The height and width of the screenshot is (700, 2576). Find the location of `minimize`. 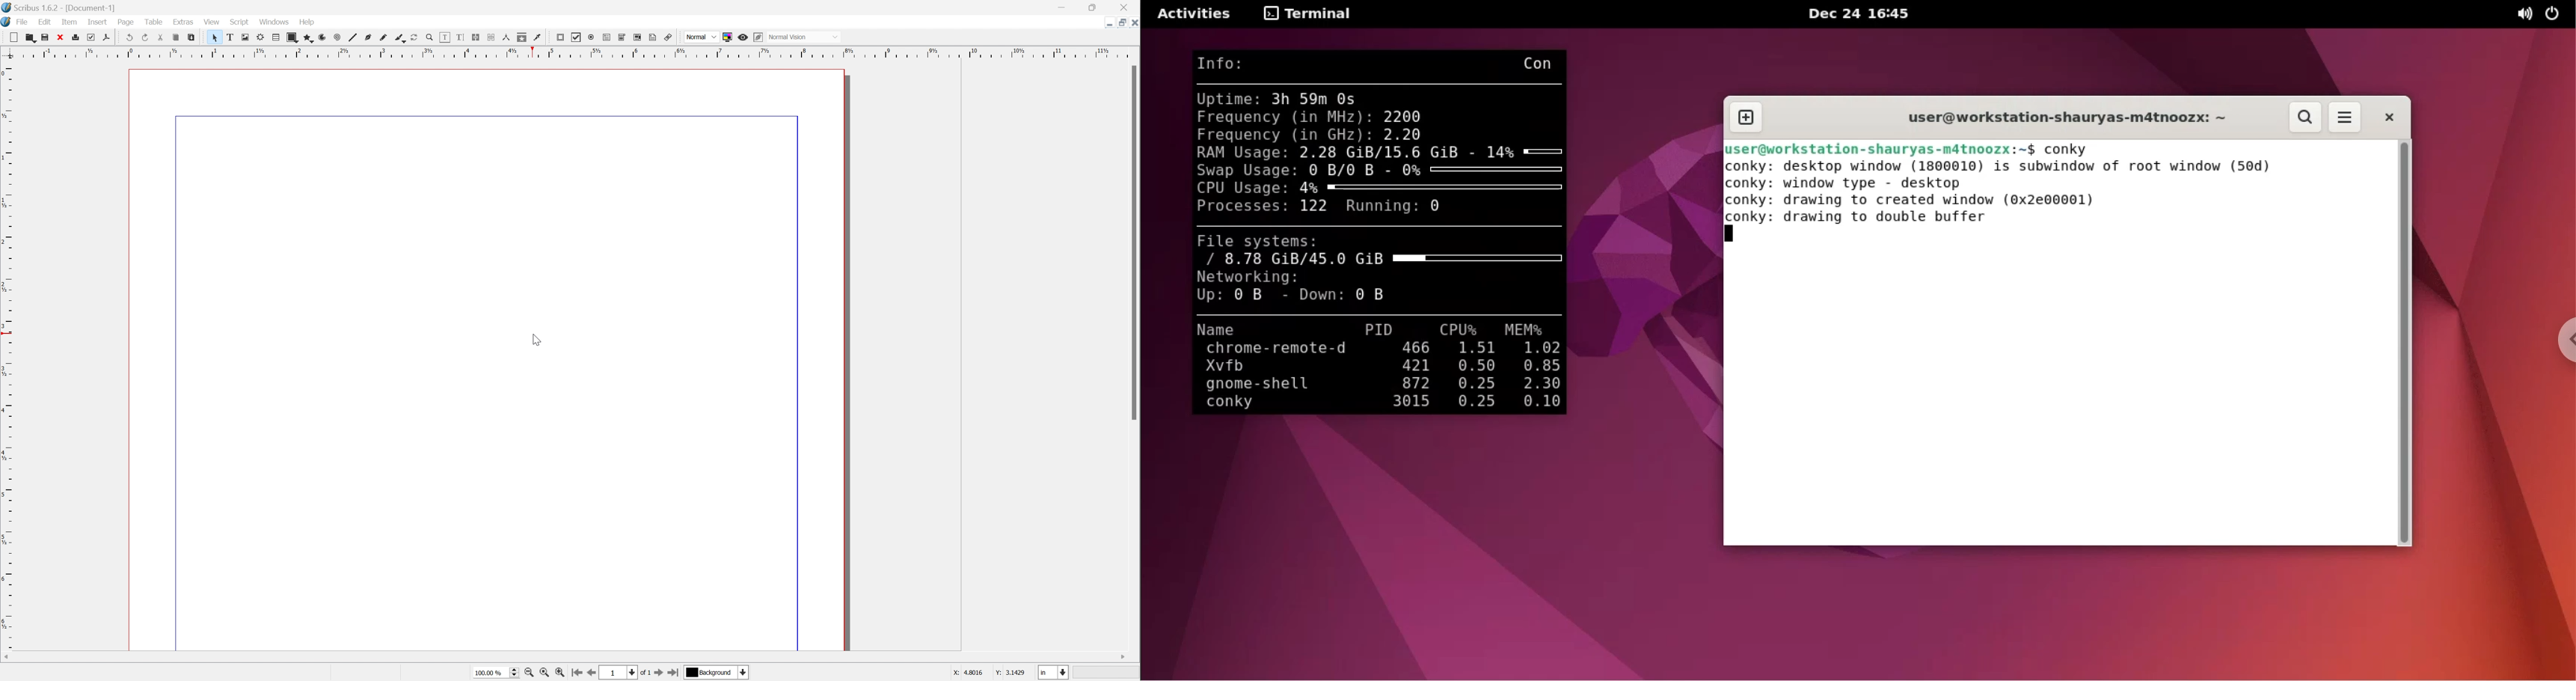

minimize is located at coordinates (1106, 22).